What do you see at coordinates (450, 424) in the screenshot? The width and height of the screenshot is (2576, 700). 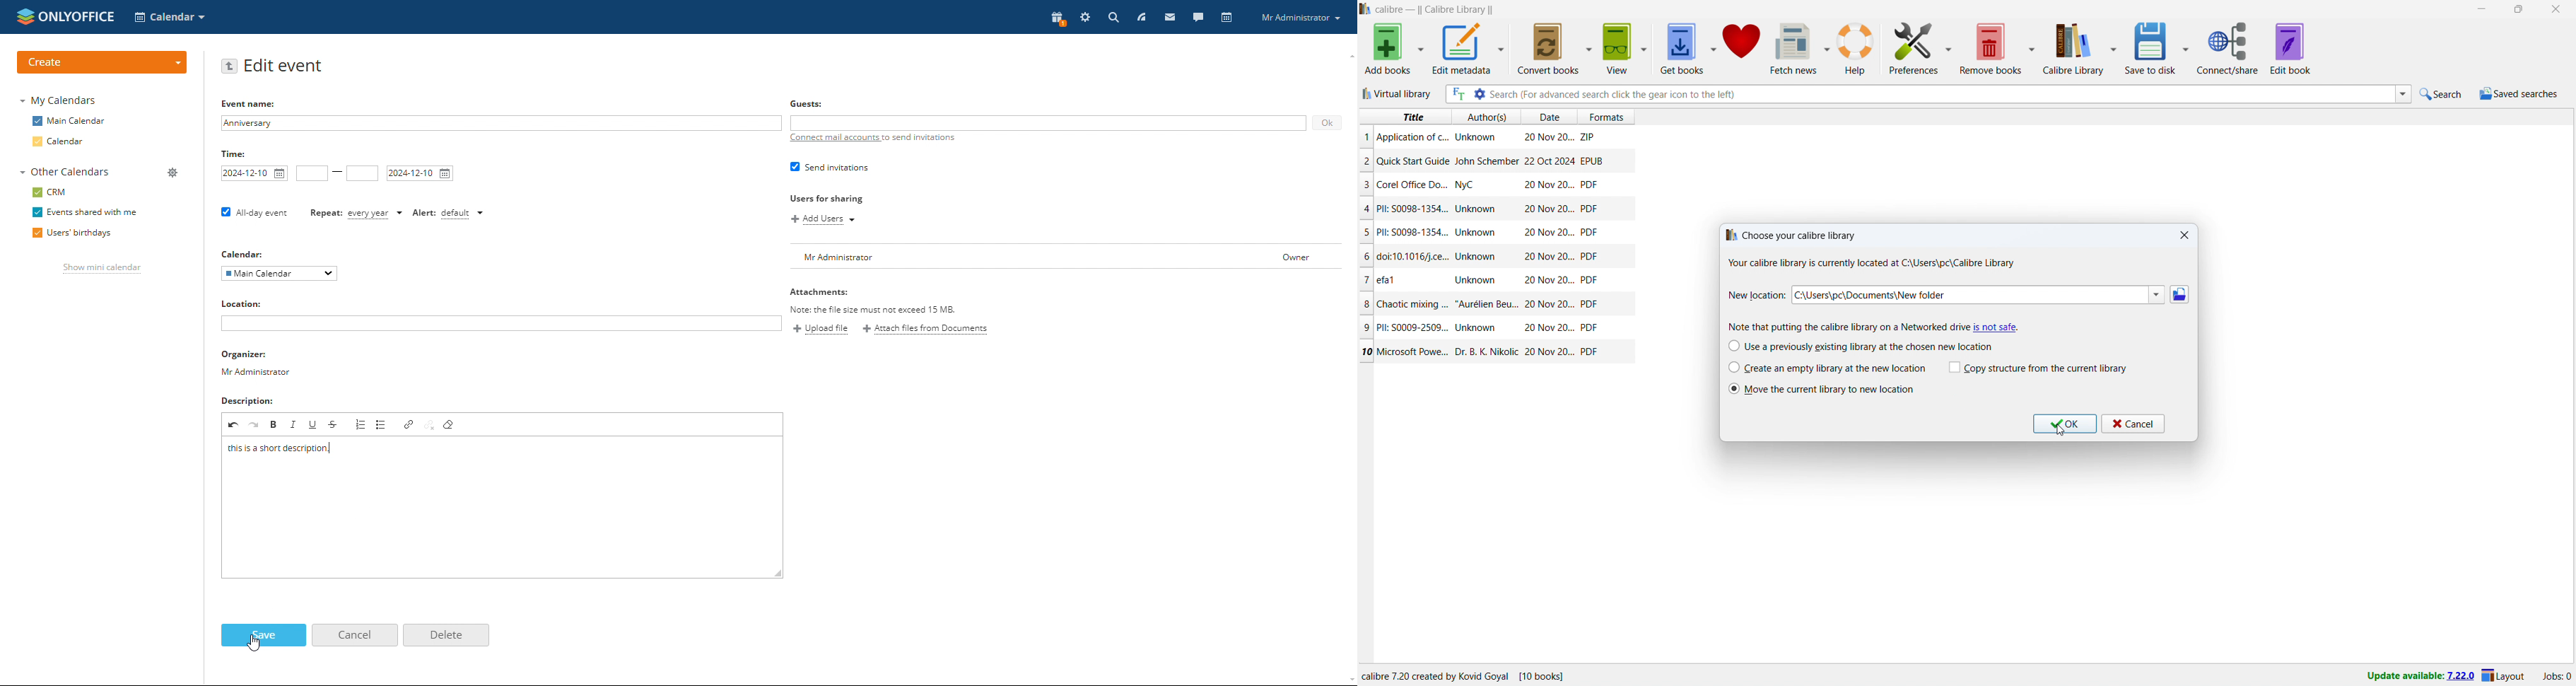 I see `remove format` at bounding box center [450, 424].